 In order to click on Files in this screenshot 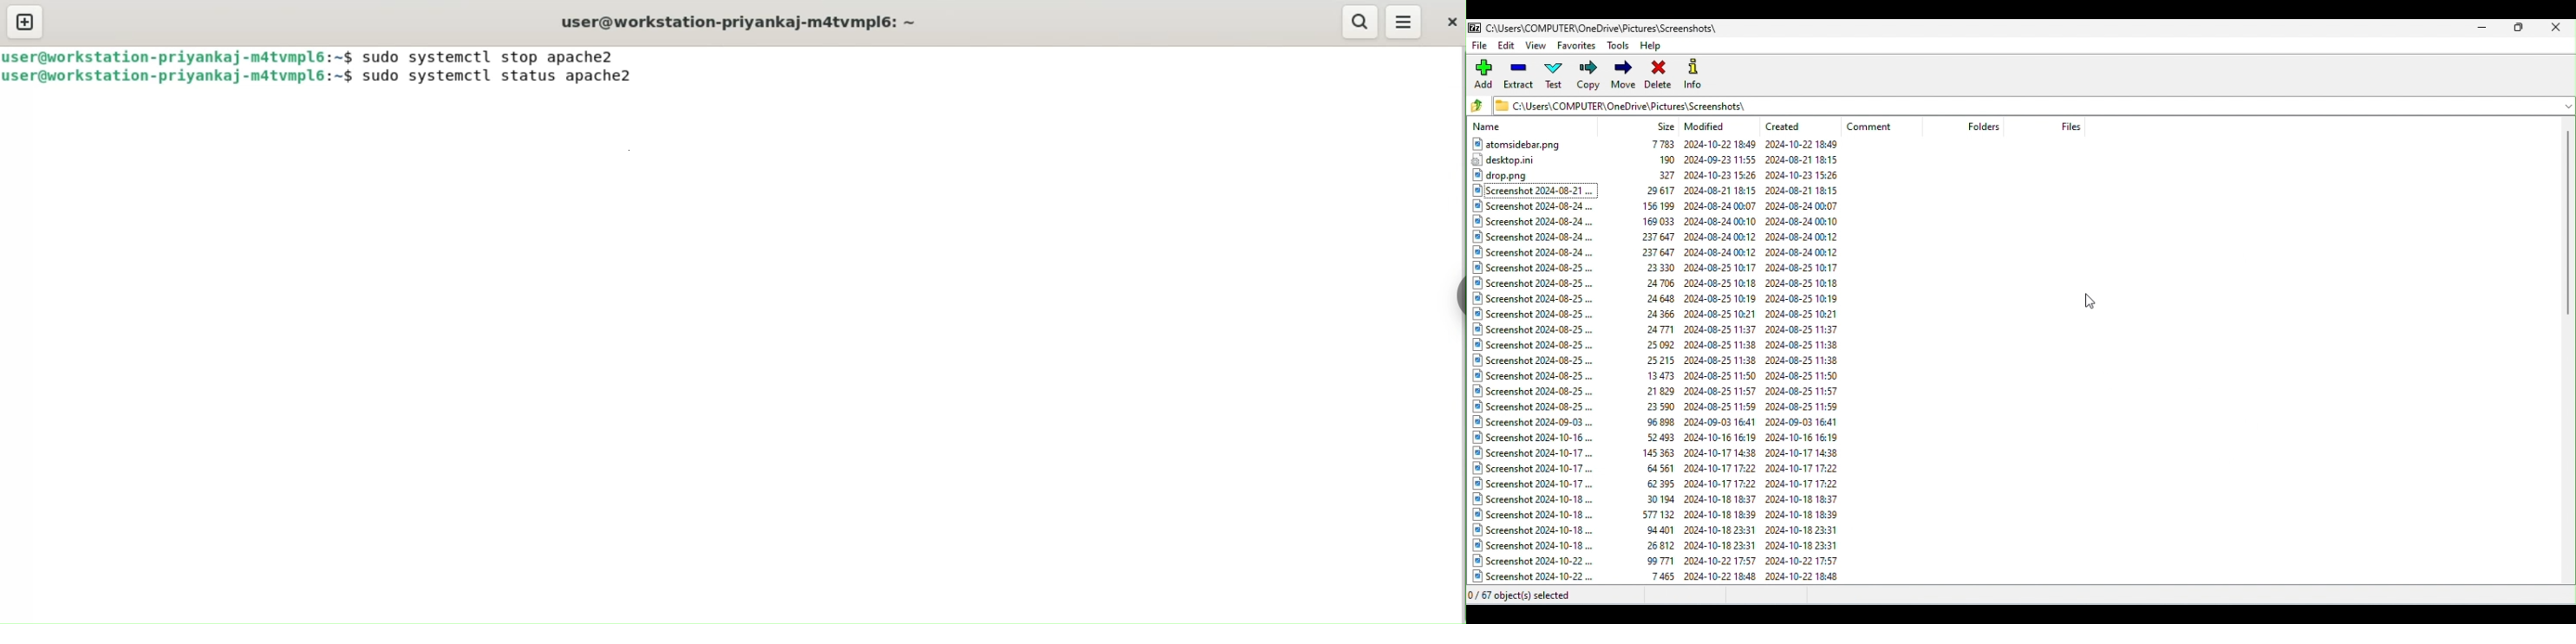, I will do `click(1656, 362)`.